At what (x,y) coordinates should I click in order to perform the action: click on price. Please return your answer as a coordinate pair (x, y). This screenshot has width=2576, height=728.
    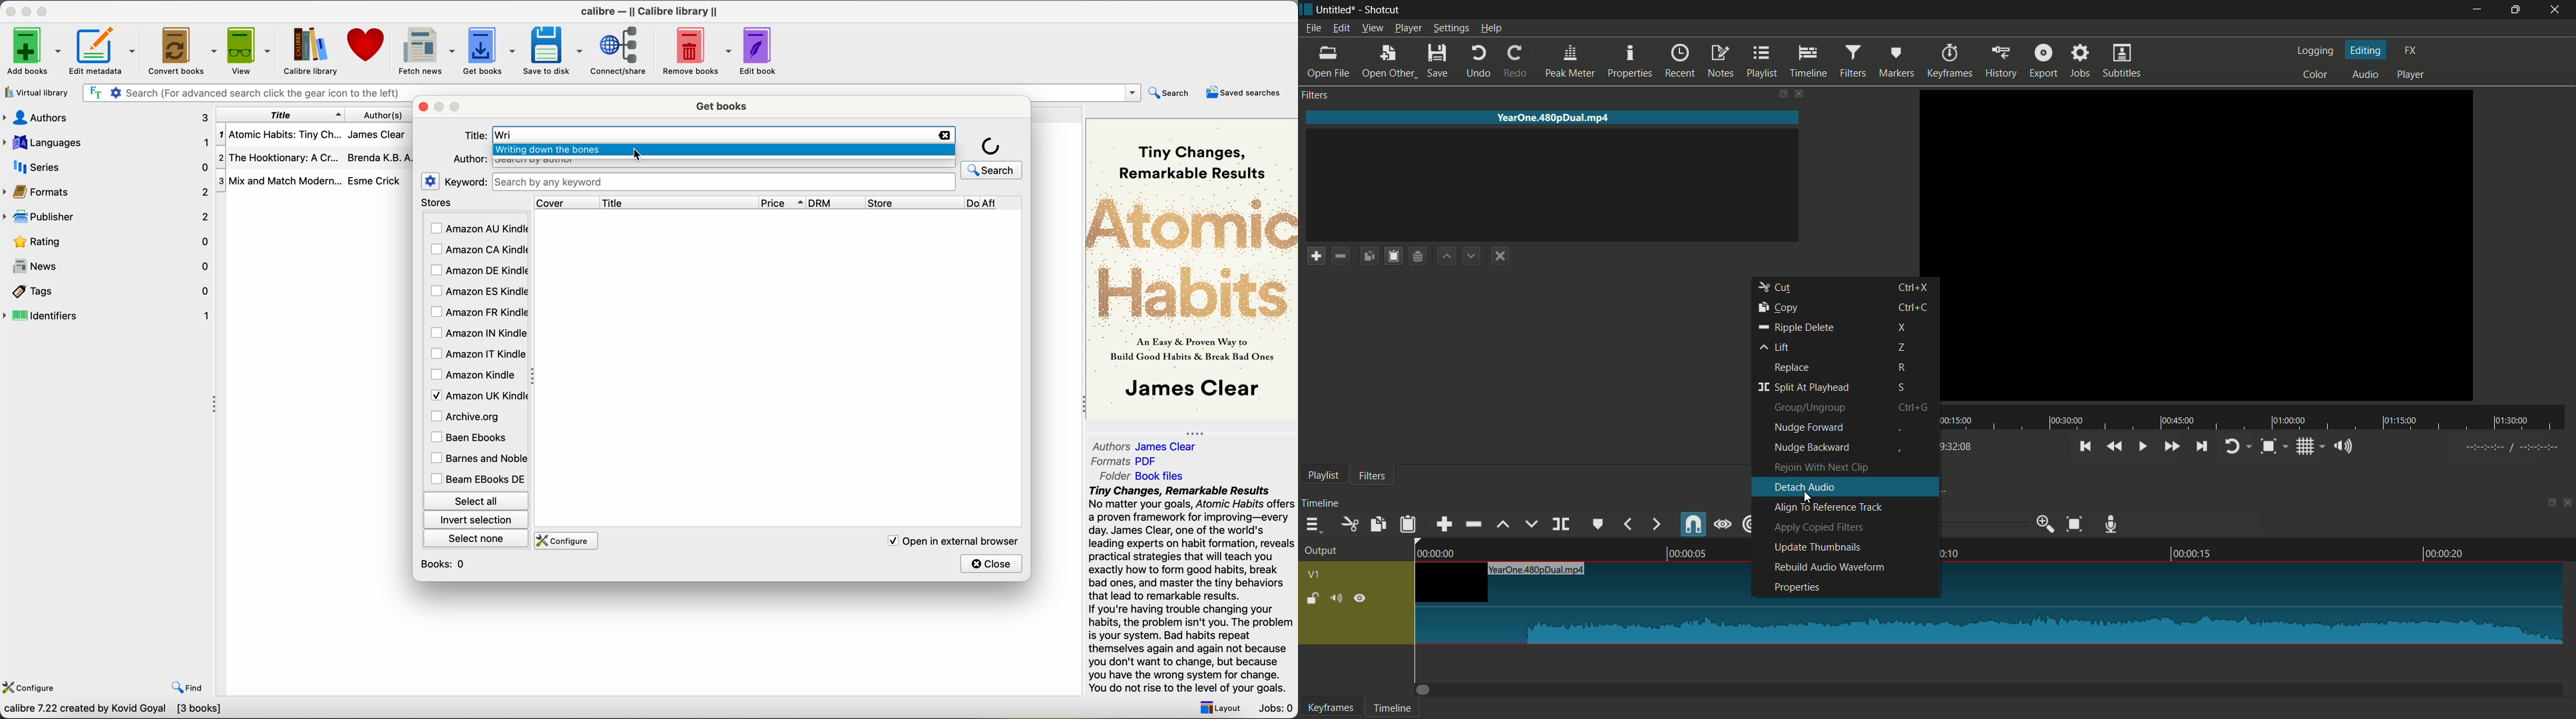
    Looking at the image, I should click on (783, 203).